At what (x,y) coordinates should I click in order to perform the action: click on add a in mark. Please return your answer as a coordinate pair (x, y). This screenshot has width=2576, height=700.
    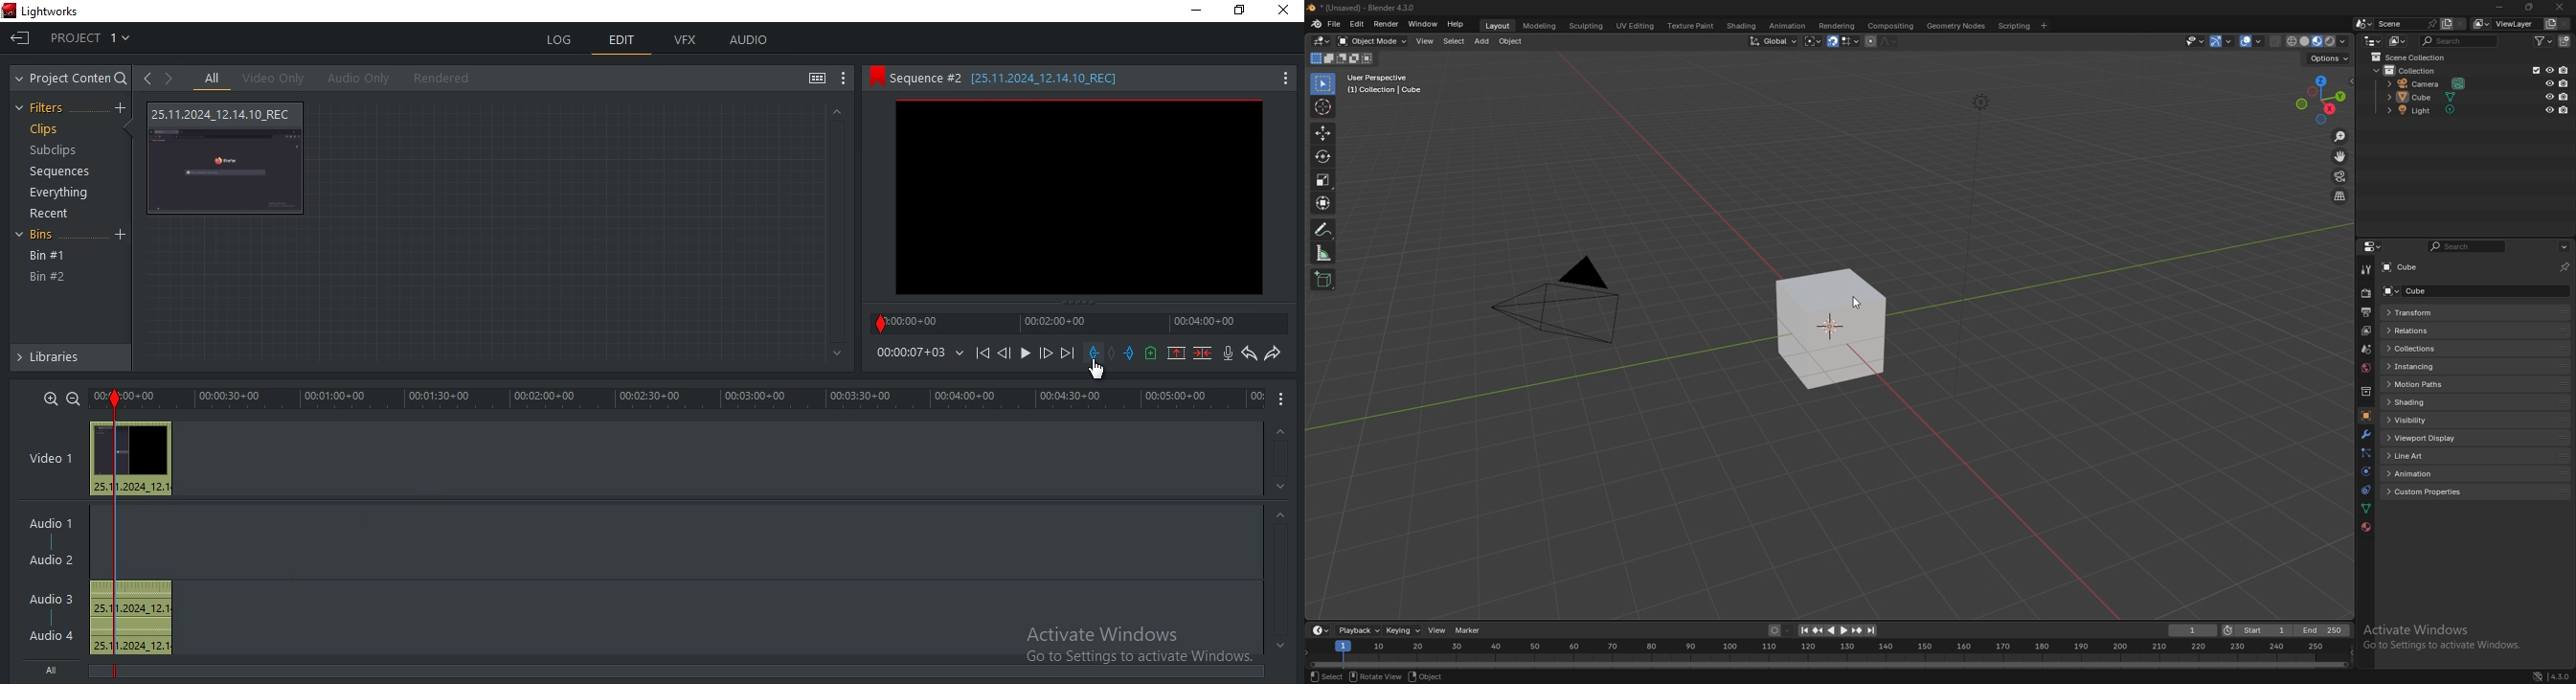
    Looking at the image, I should click on (1095, 353).